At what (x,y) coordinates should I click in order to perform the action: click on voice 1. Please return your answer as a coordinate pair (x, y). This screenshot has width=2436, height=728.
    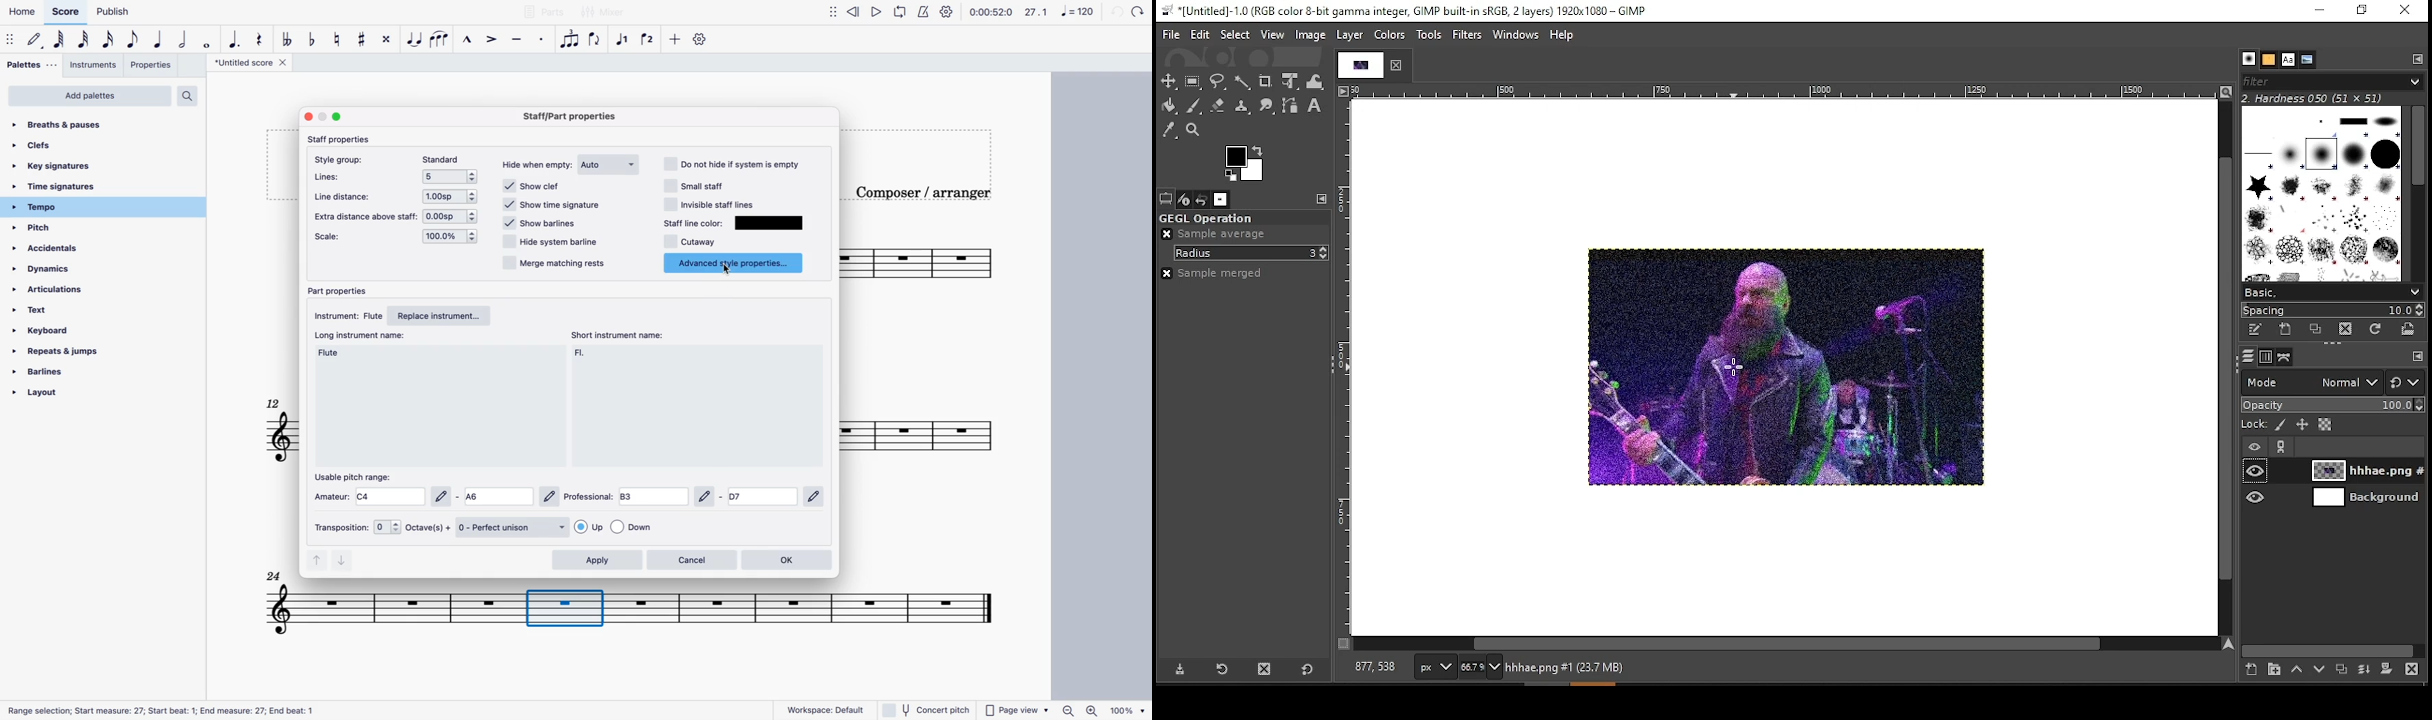
    Looking at the image, I should click on (623, 38).